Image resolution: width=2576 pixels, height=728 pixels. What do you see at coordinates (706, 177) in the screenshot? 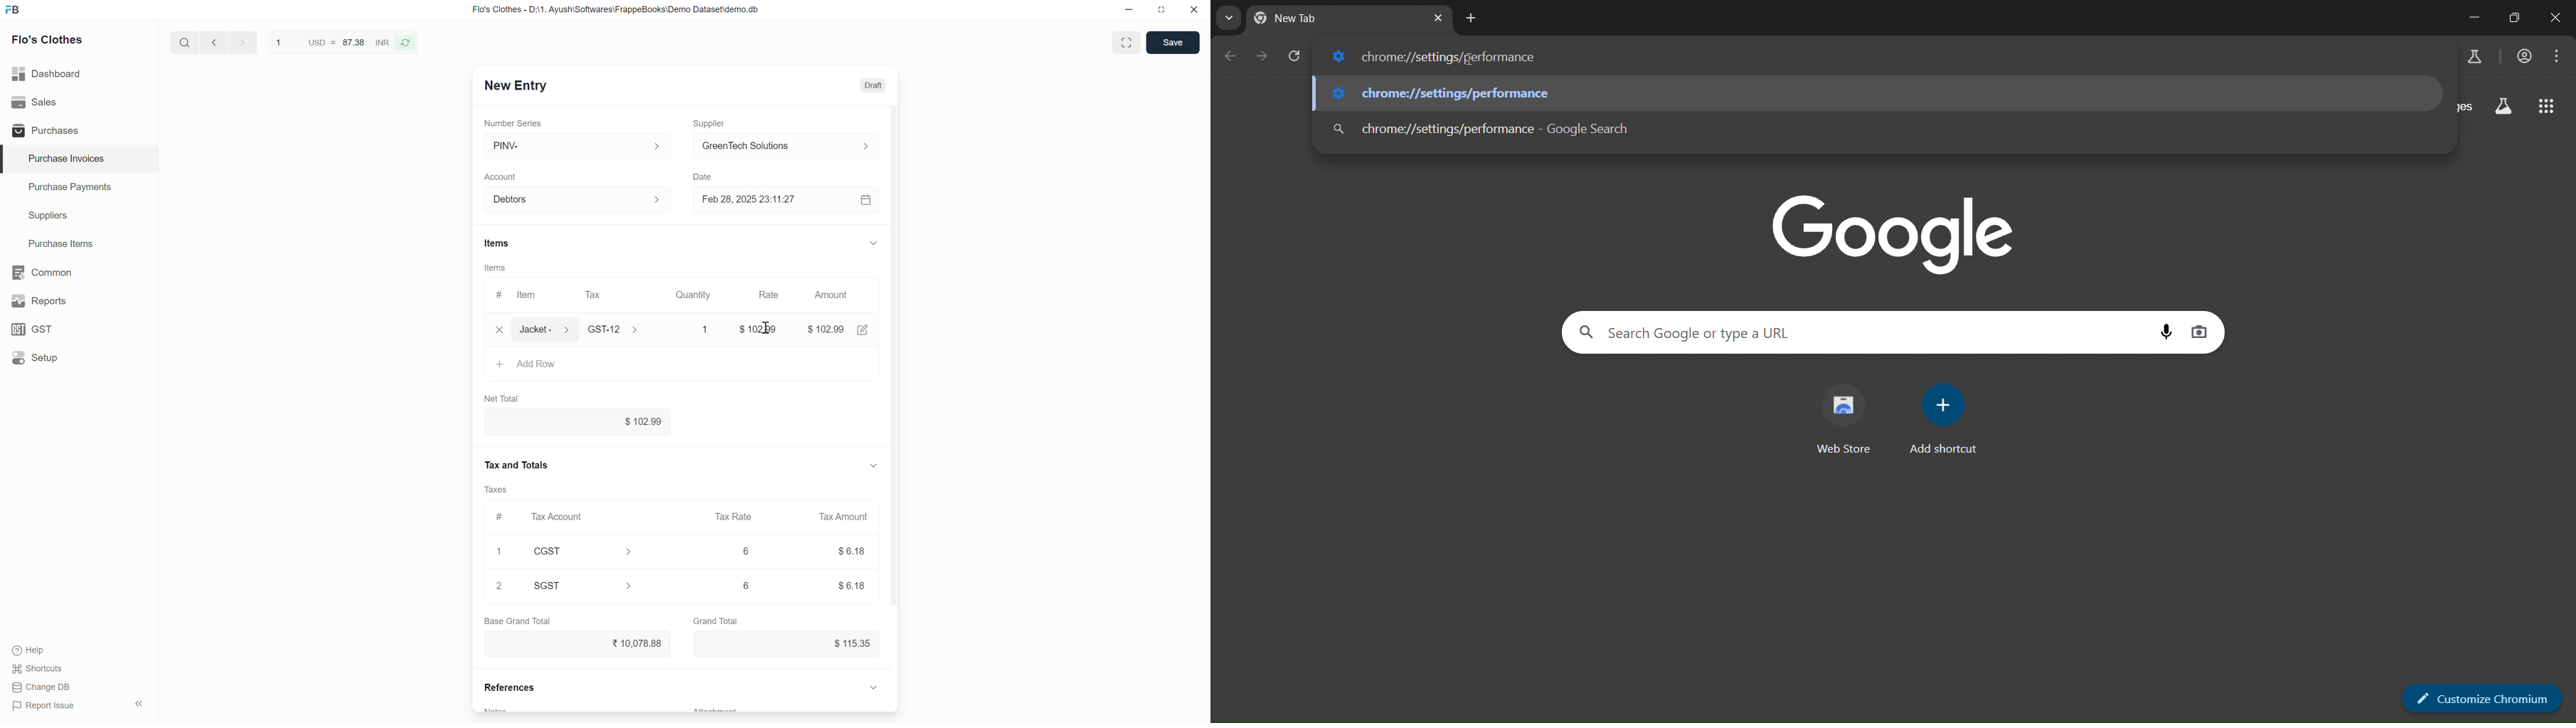
I see `Date` at bounding box center [706, 177].